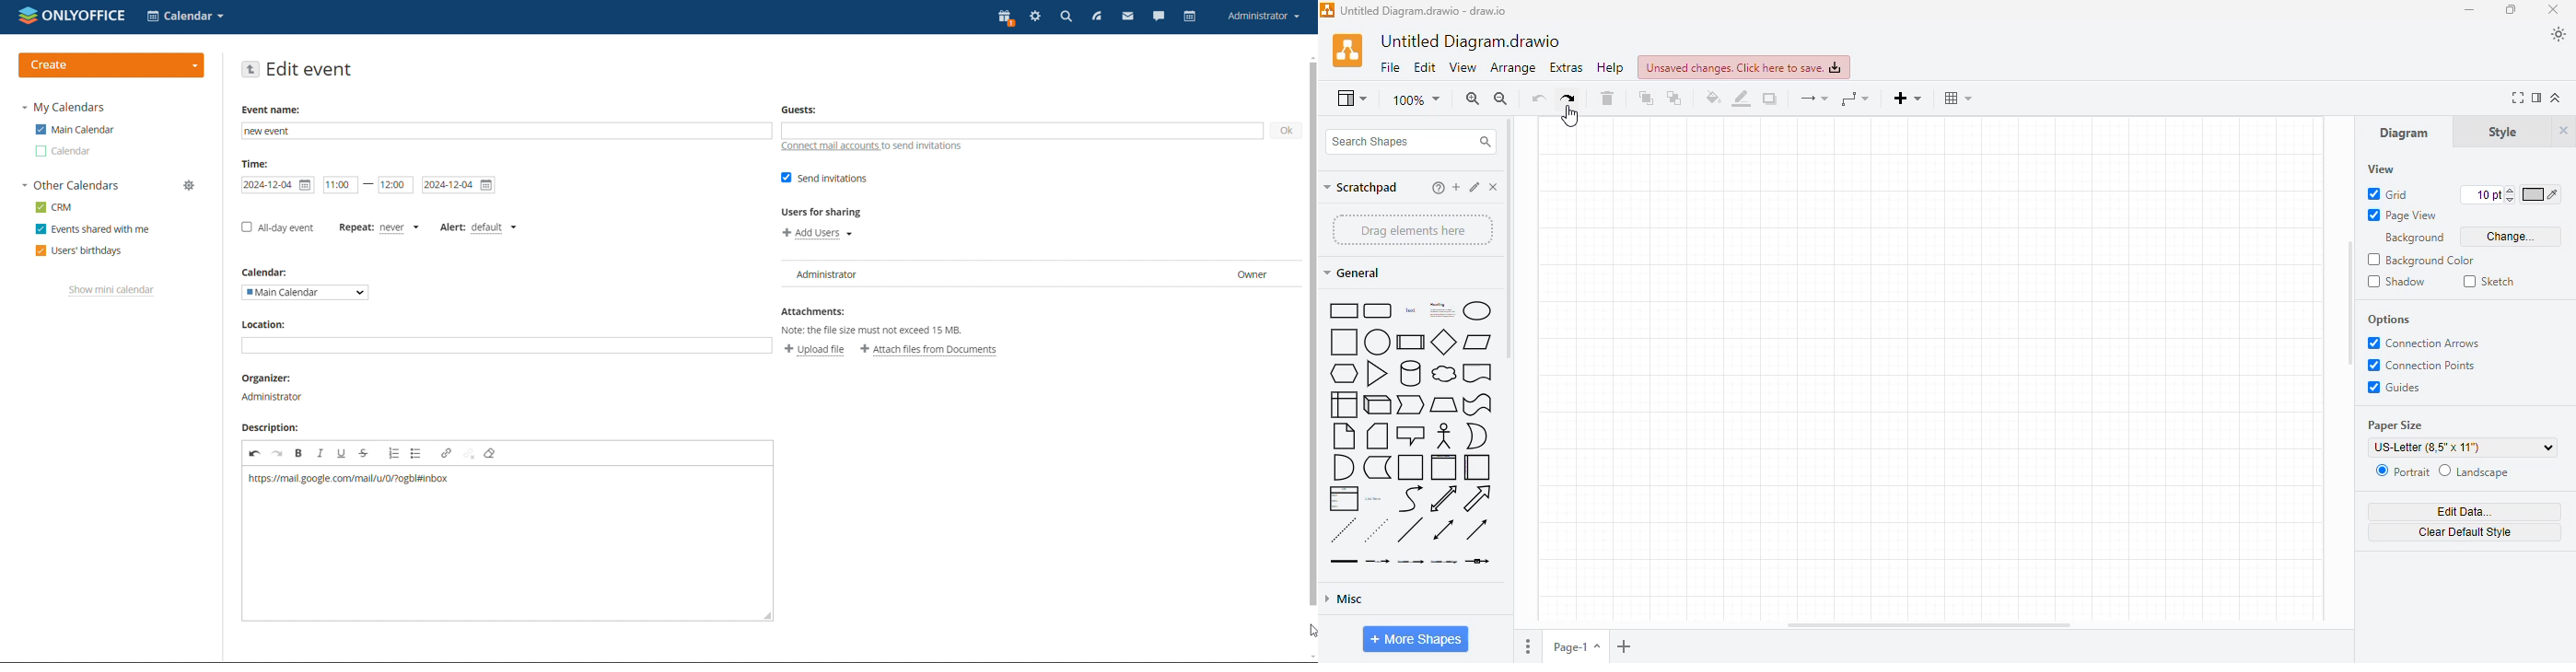  I want to click on landscape, so click(2474, 471).